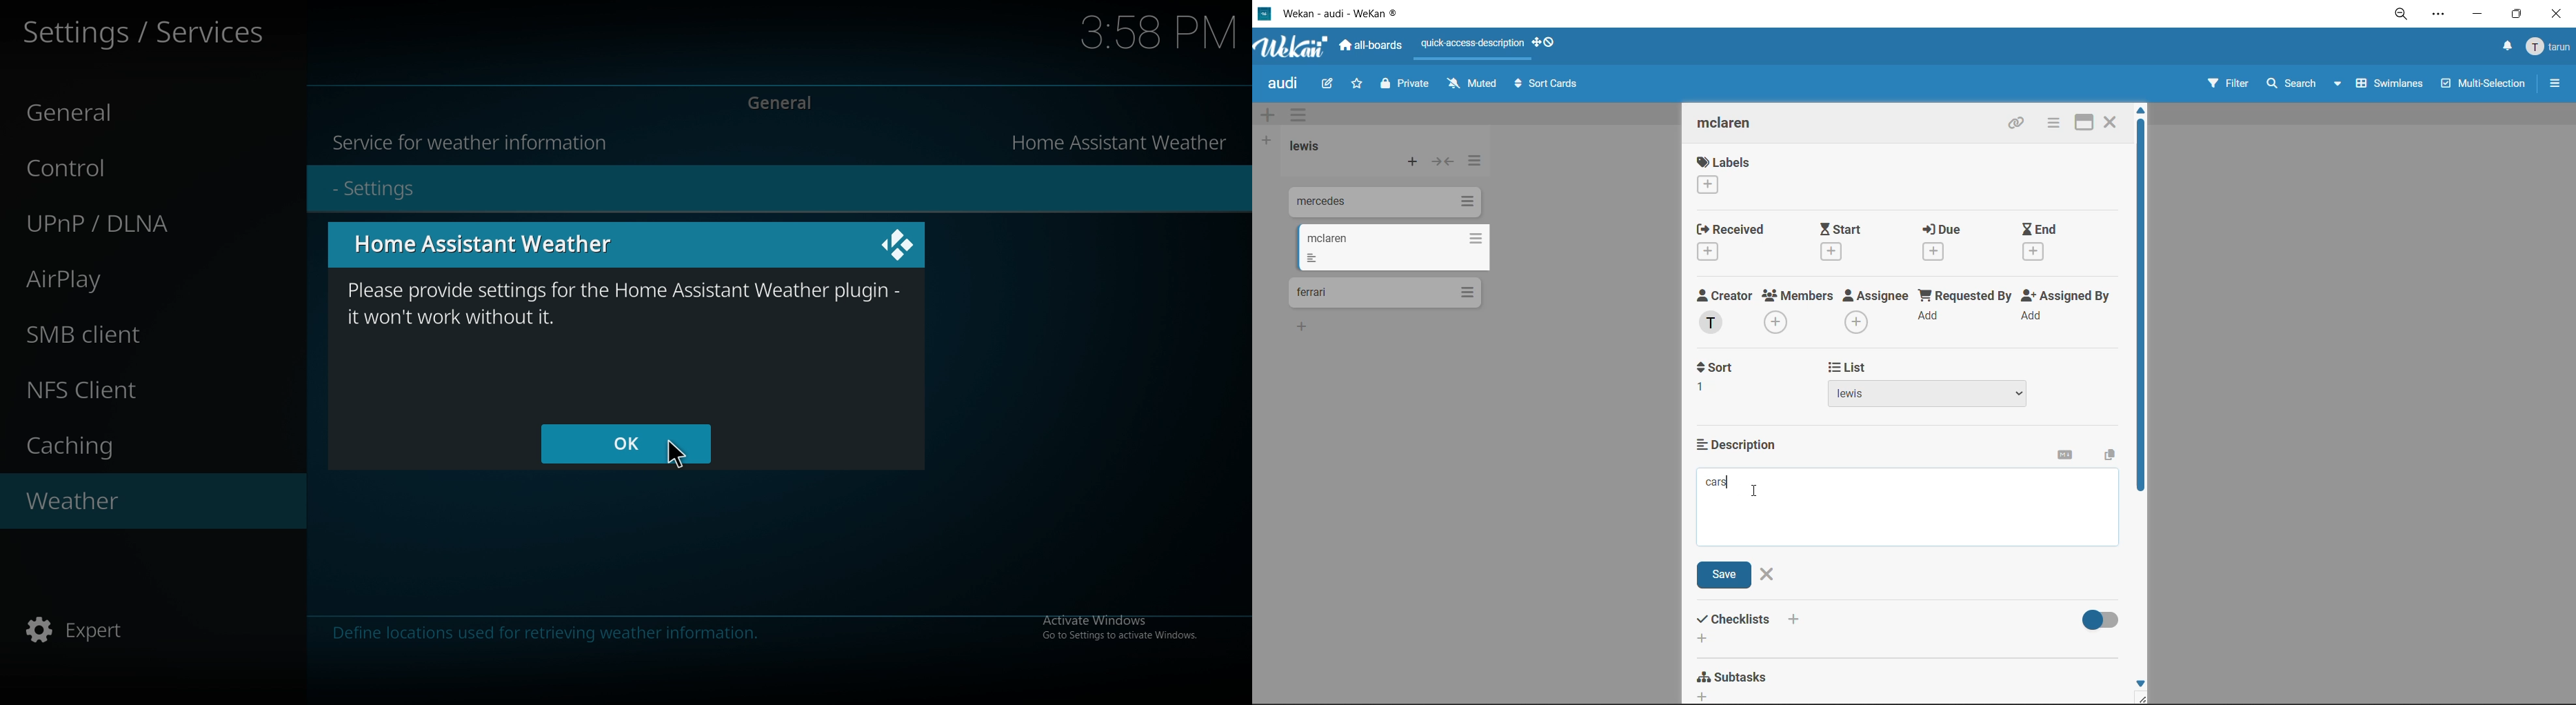 The width and height of the screenshot is (2576, 728). What do you see at coordinates (2476, 12) in the screenshot?
I see `minimize` at bounding box center [2476, 12].